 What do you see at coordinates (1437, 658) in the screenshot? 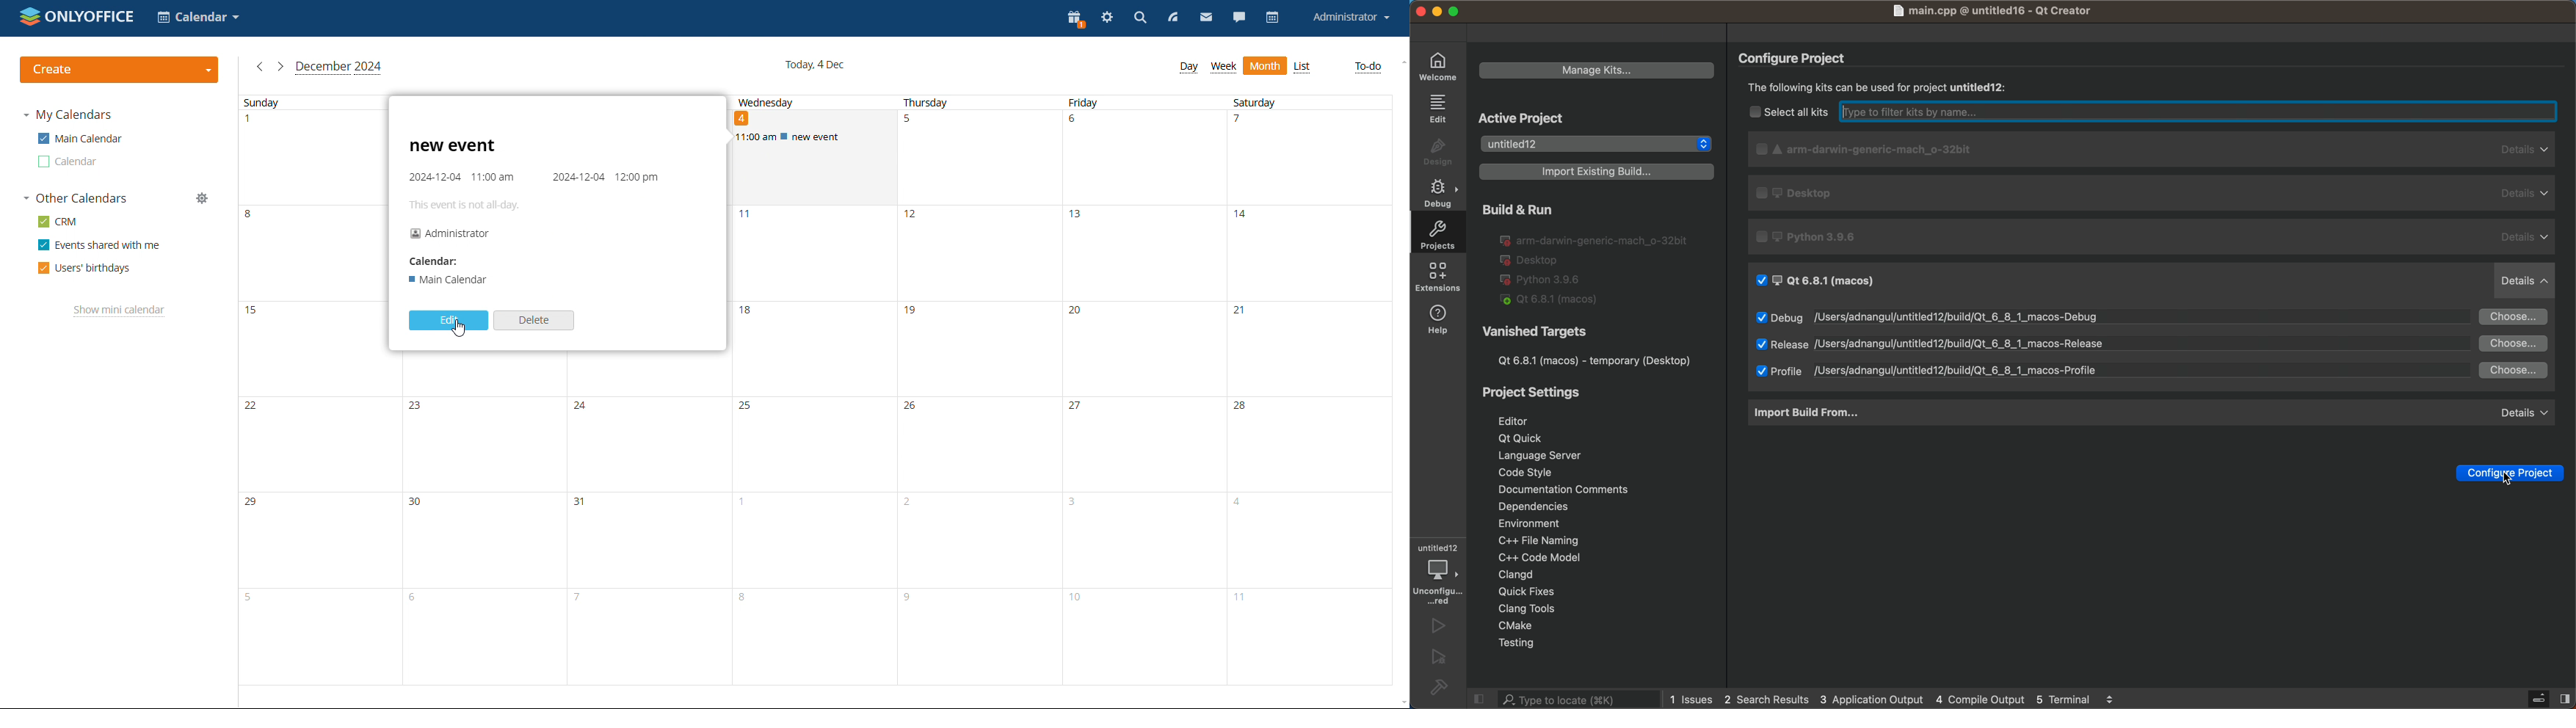
I see `run and debug` at bounding box center [1437, 658].